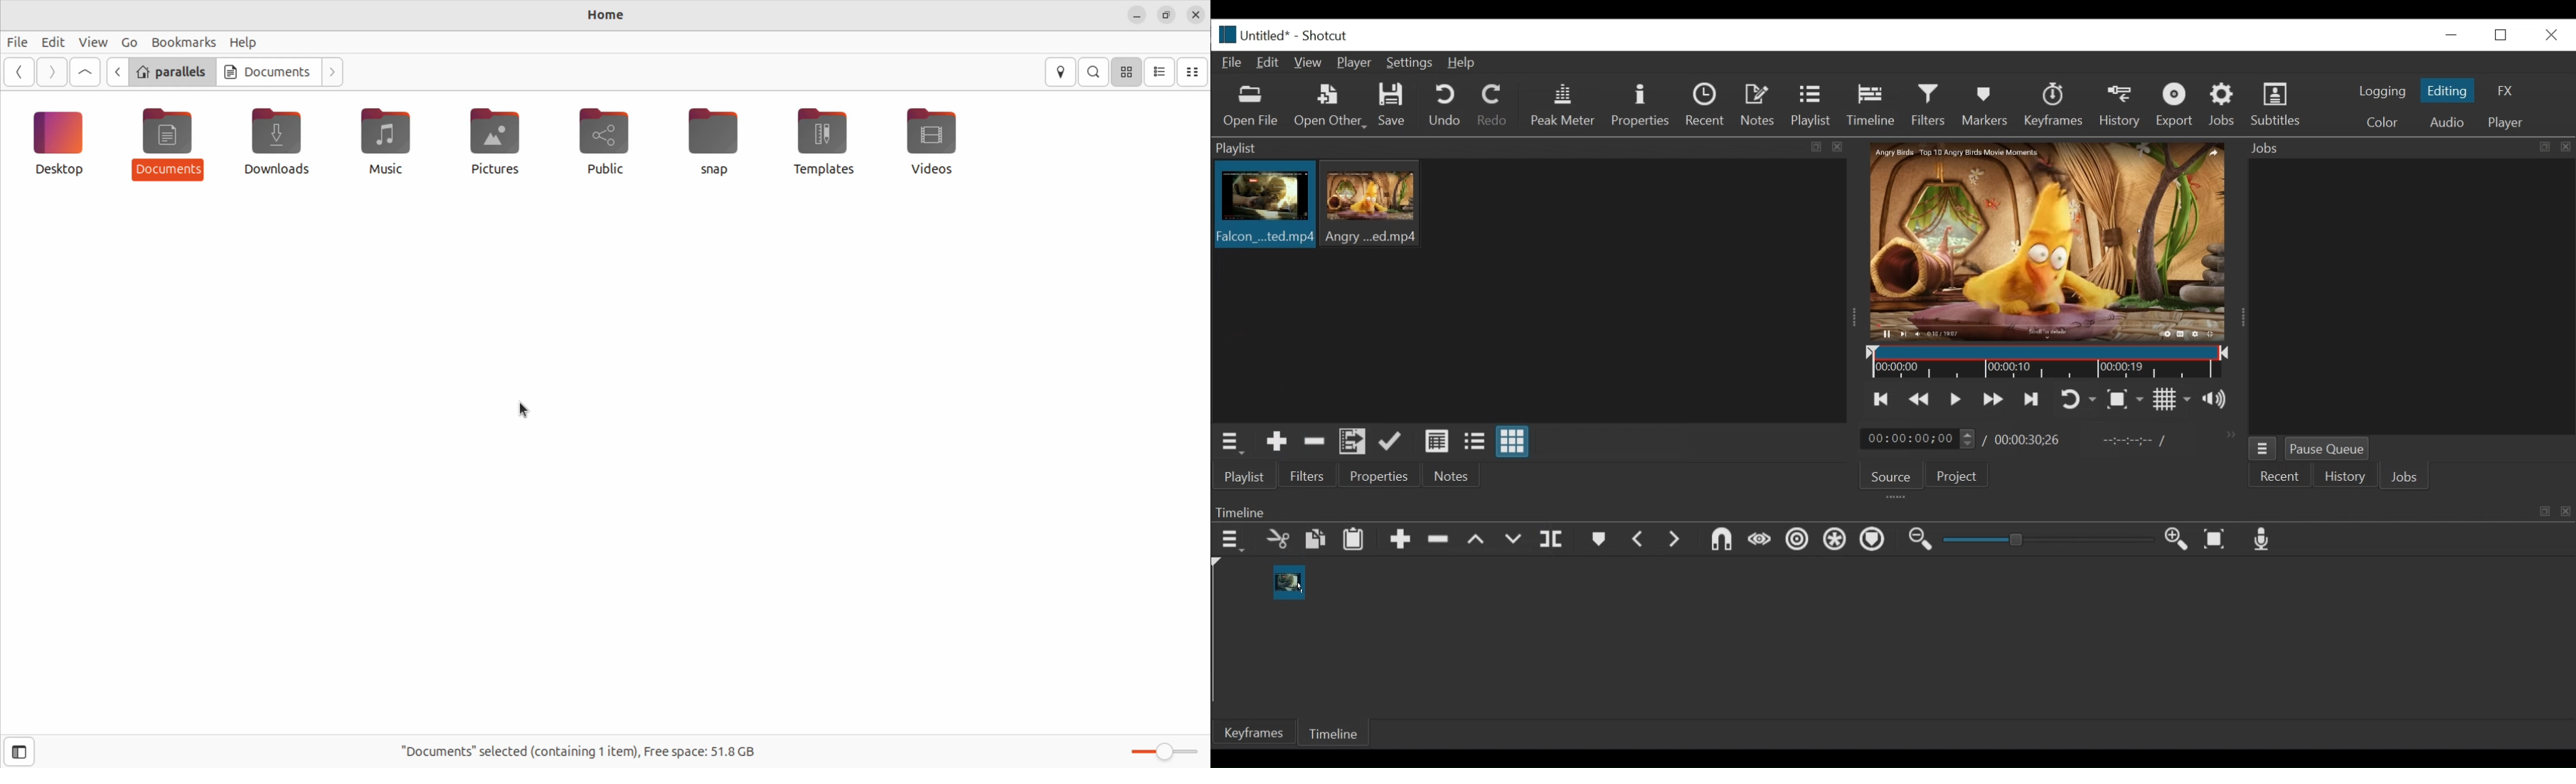 The image size is (2576, 784). I want to click on copy, so click(1316, 541).